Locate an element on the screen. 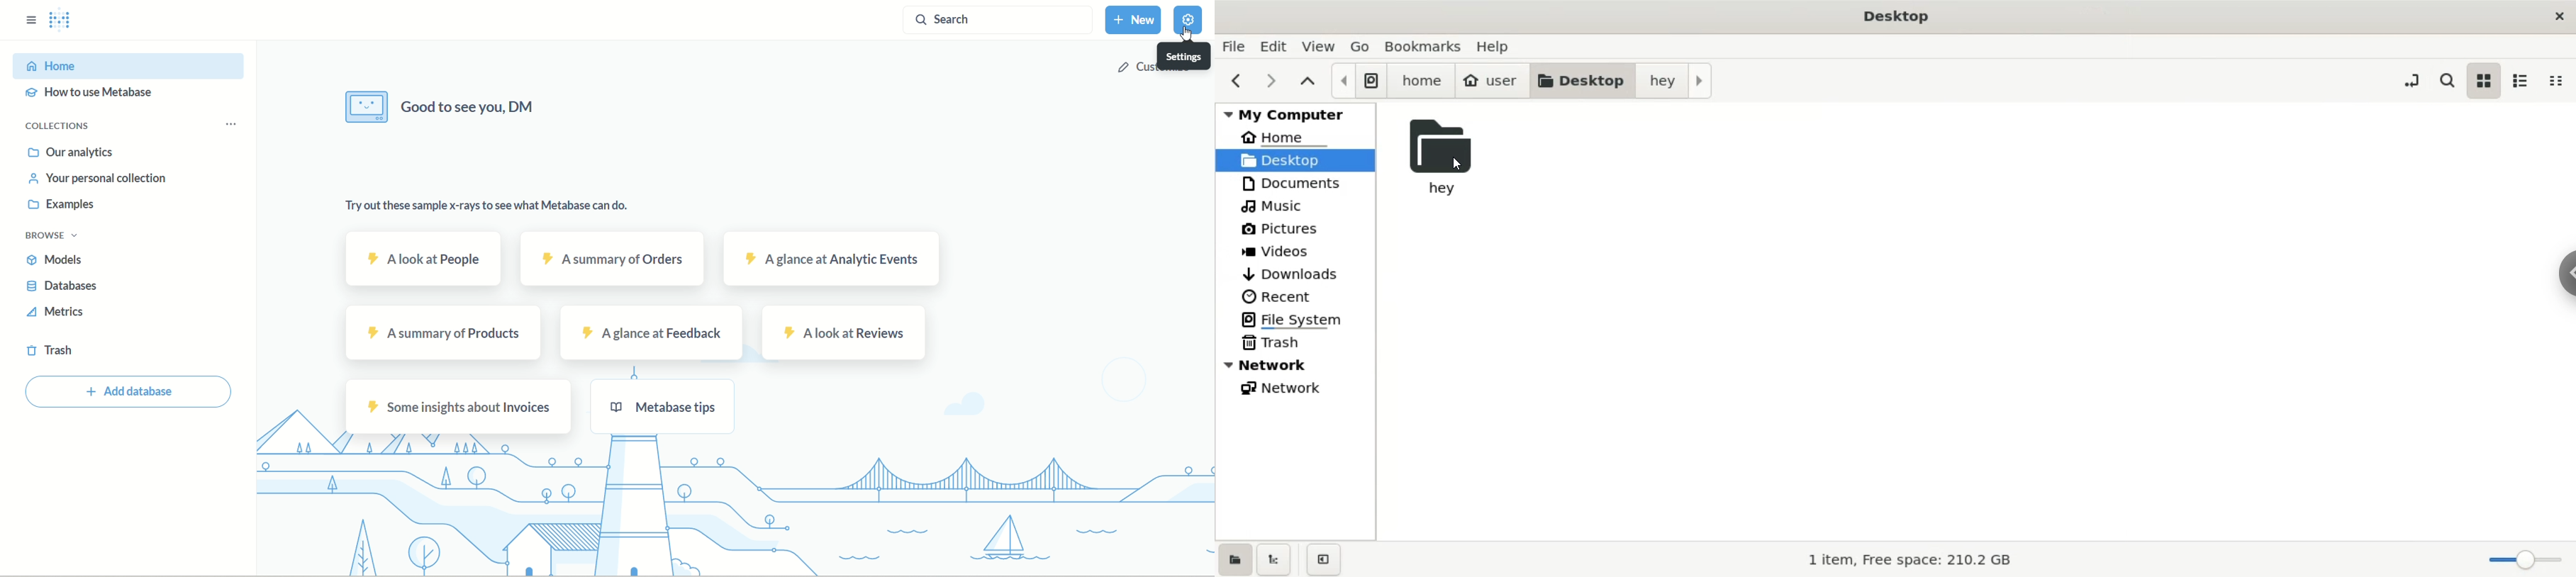 This screenshot has height=588, width=2576. sidebar is located at coordinates (28, 24).